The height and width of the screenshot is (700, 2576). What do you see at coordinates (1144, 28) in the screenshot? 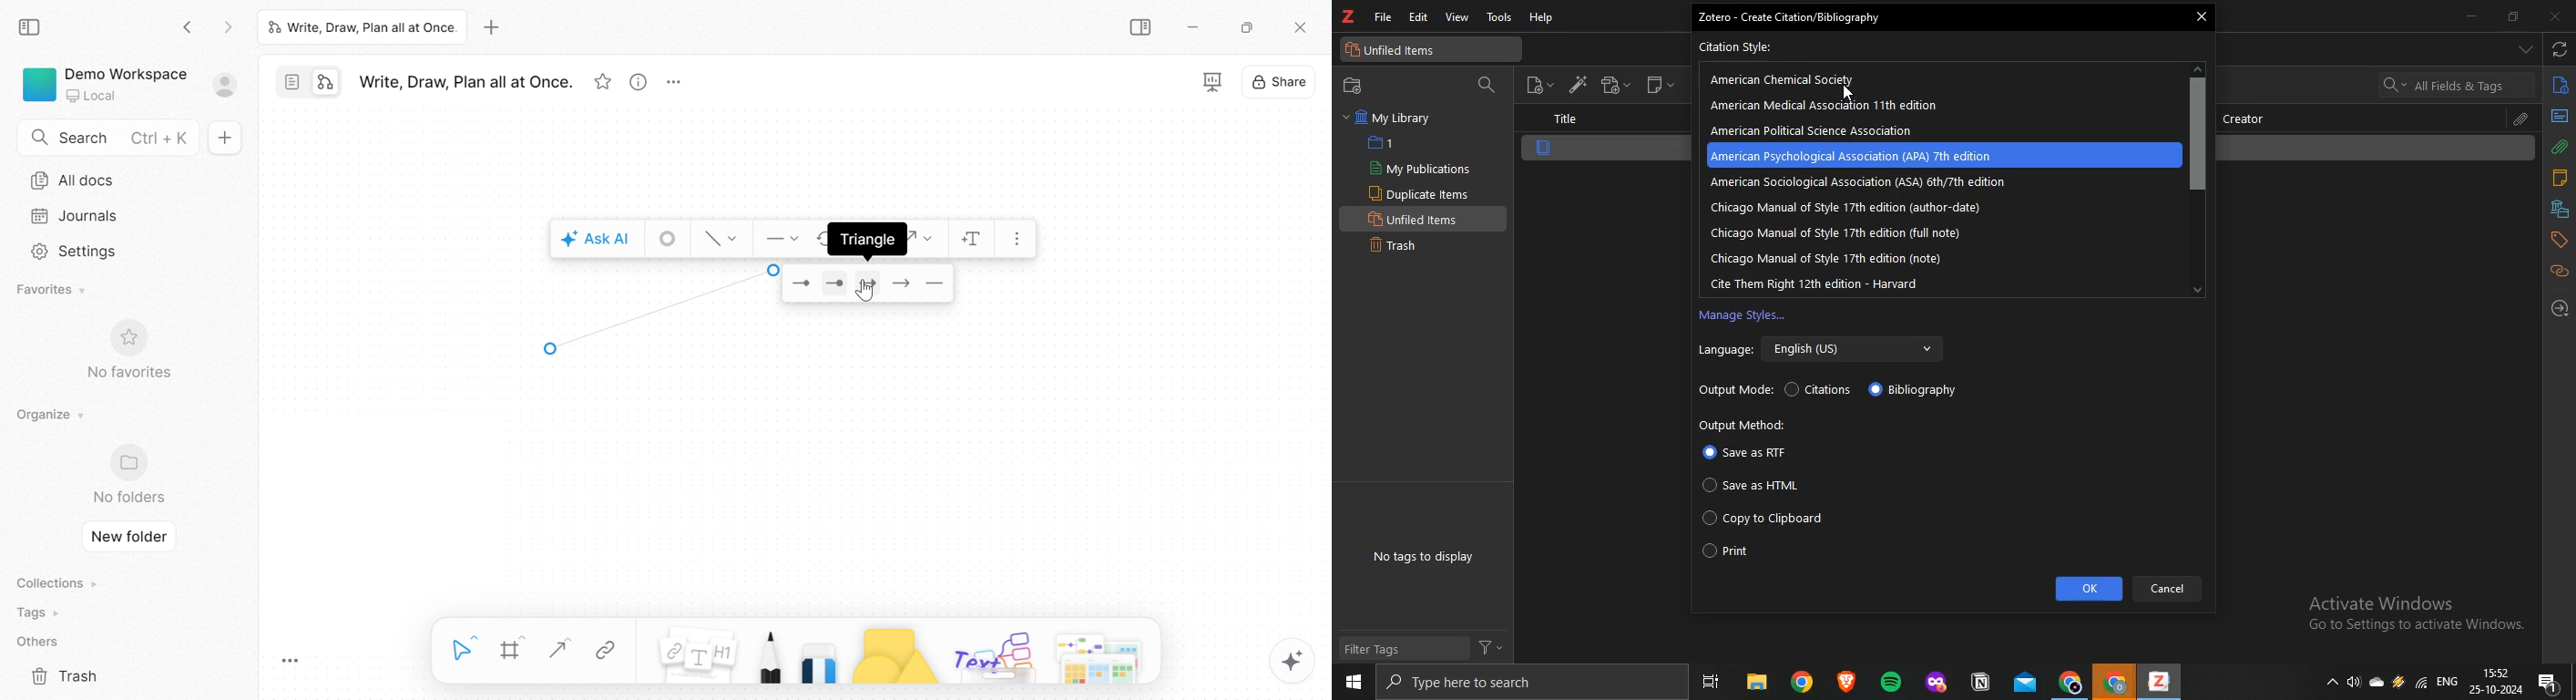
I see `Collapse sidebar` at bounding box center [1144, 28].